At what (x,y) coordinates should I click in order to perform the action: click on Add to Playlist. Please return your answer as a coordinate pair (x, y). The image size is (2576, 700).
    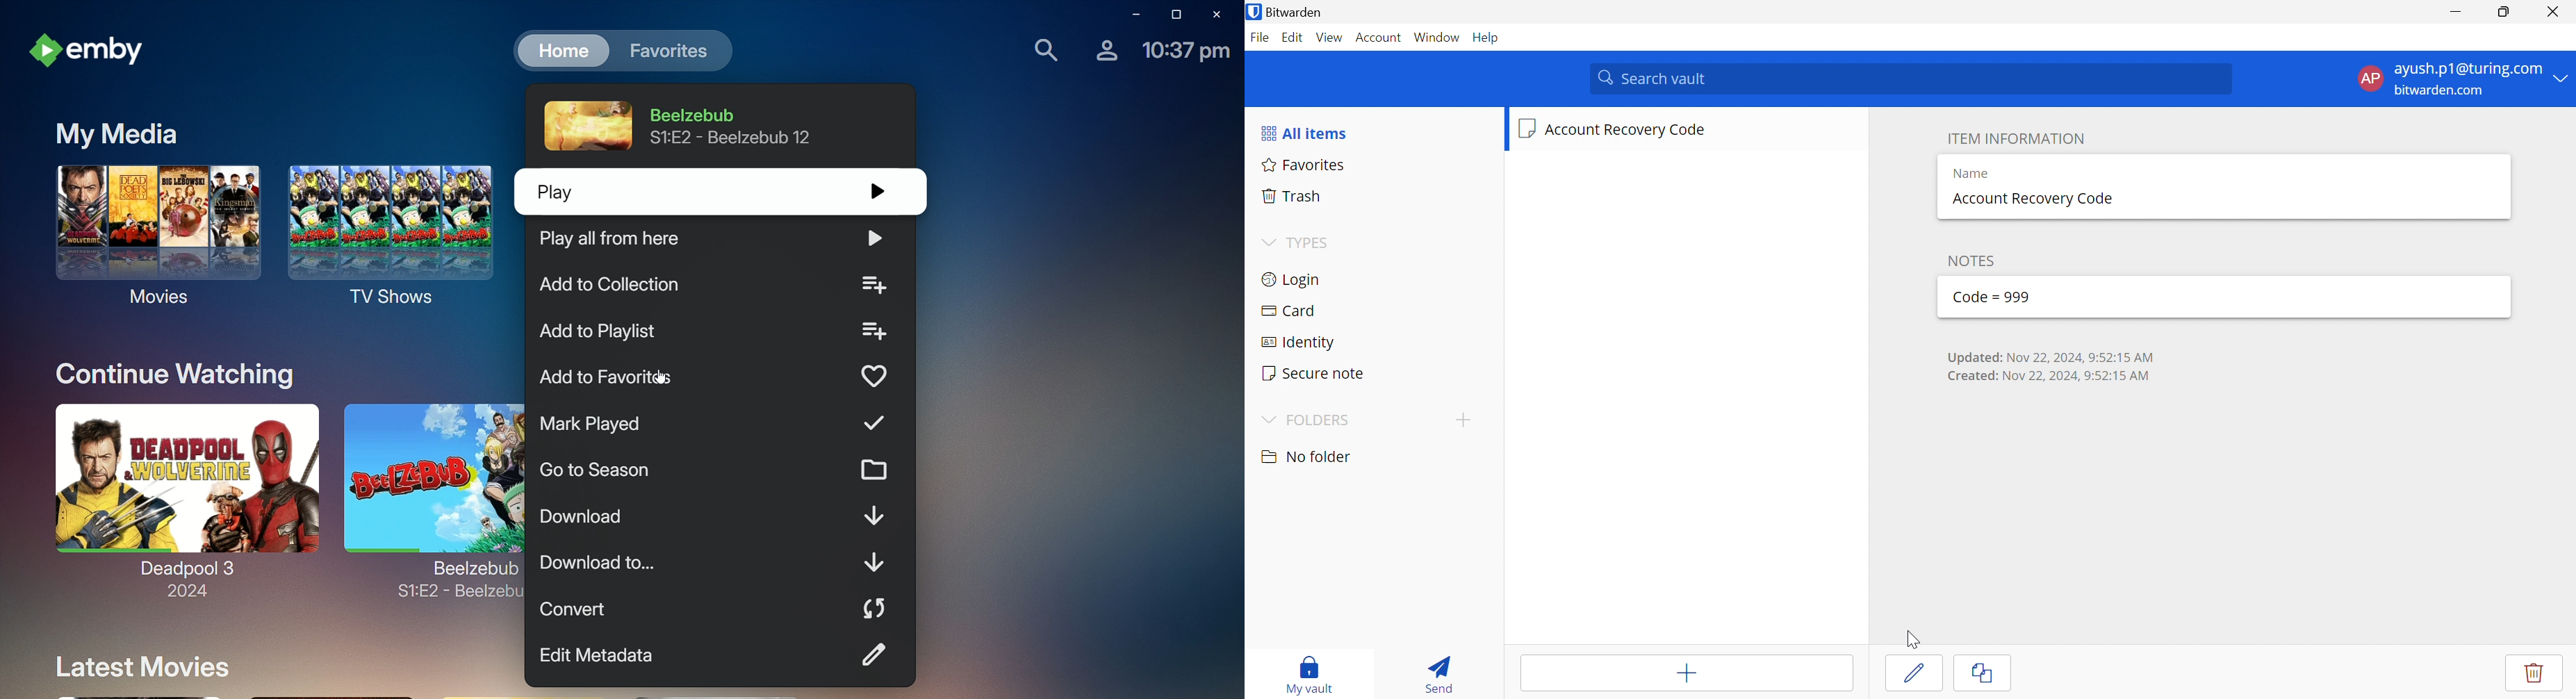
    Looking at the image, I should click on (717, 334).